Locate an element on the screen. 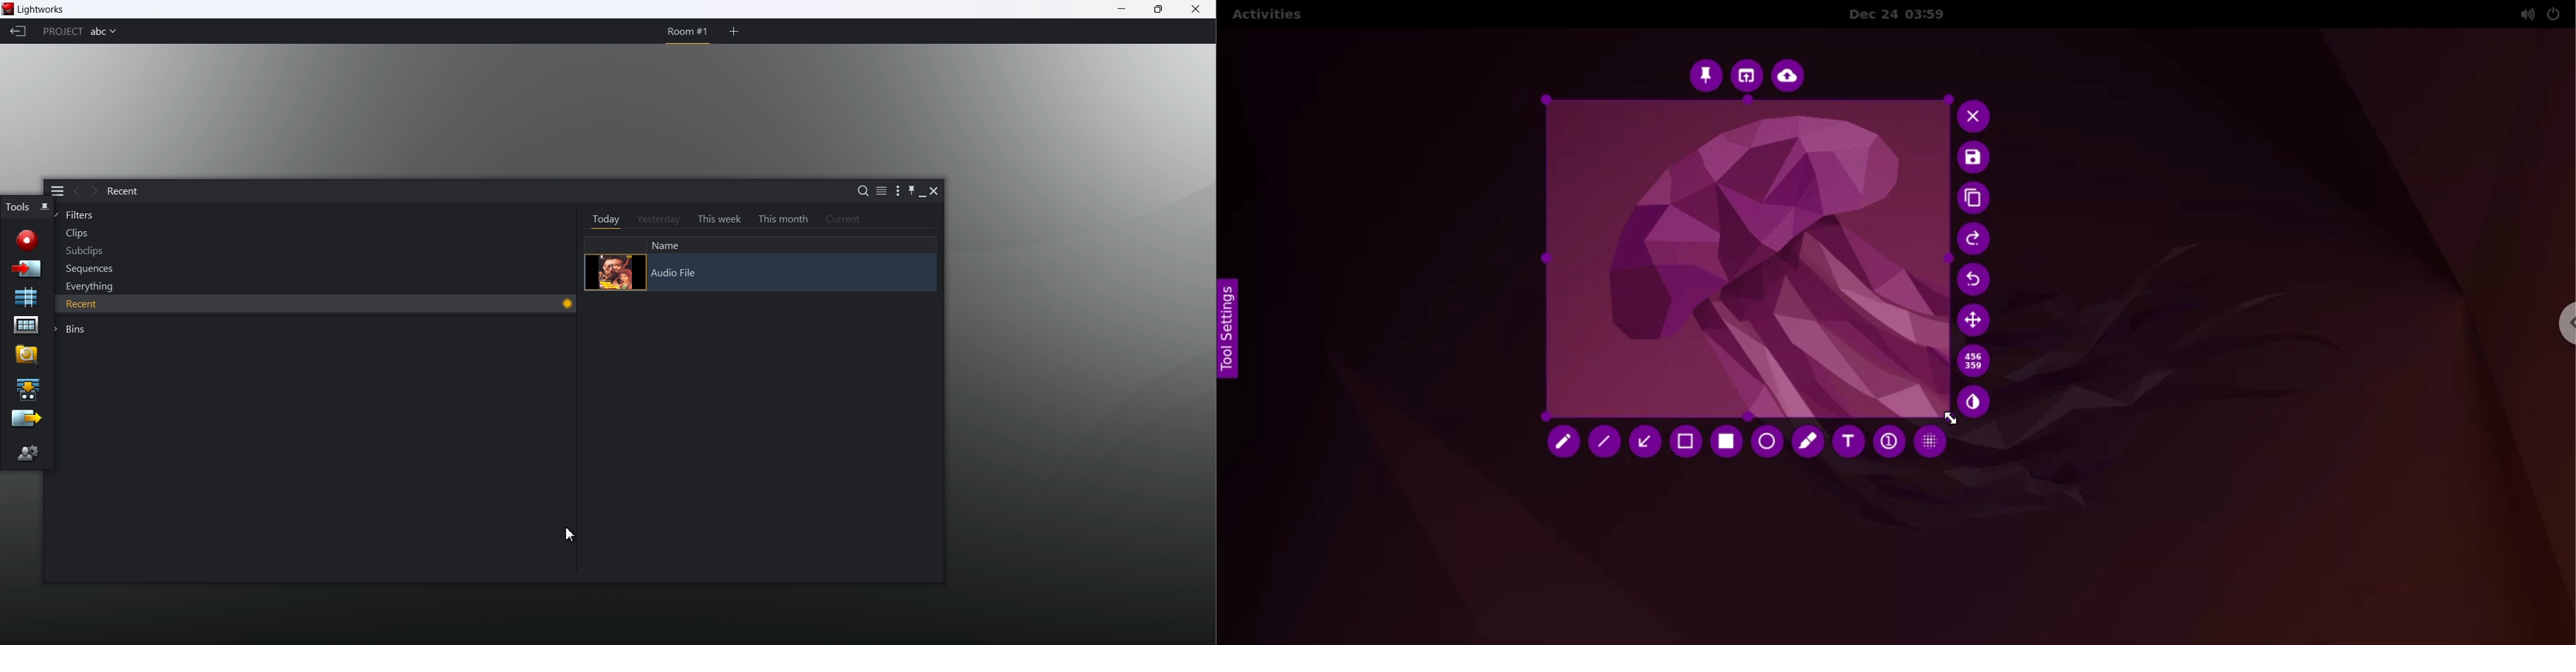  new sequence is located at coordinates (27, 297).